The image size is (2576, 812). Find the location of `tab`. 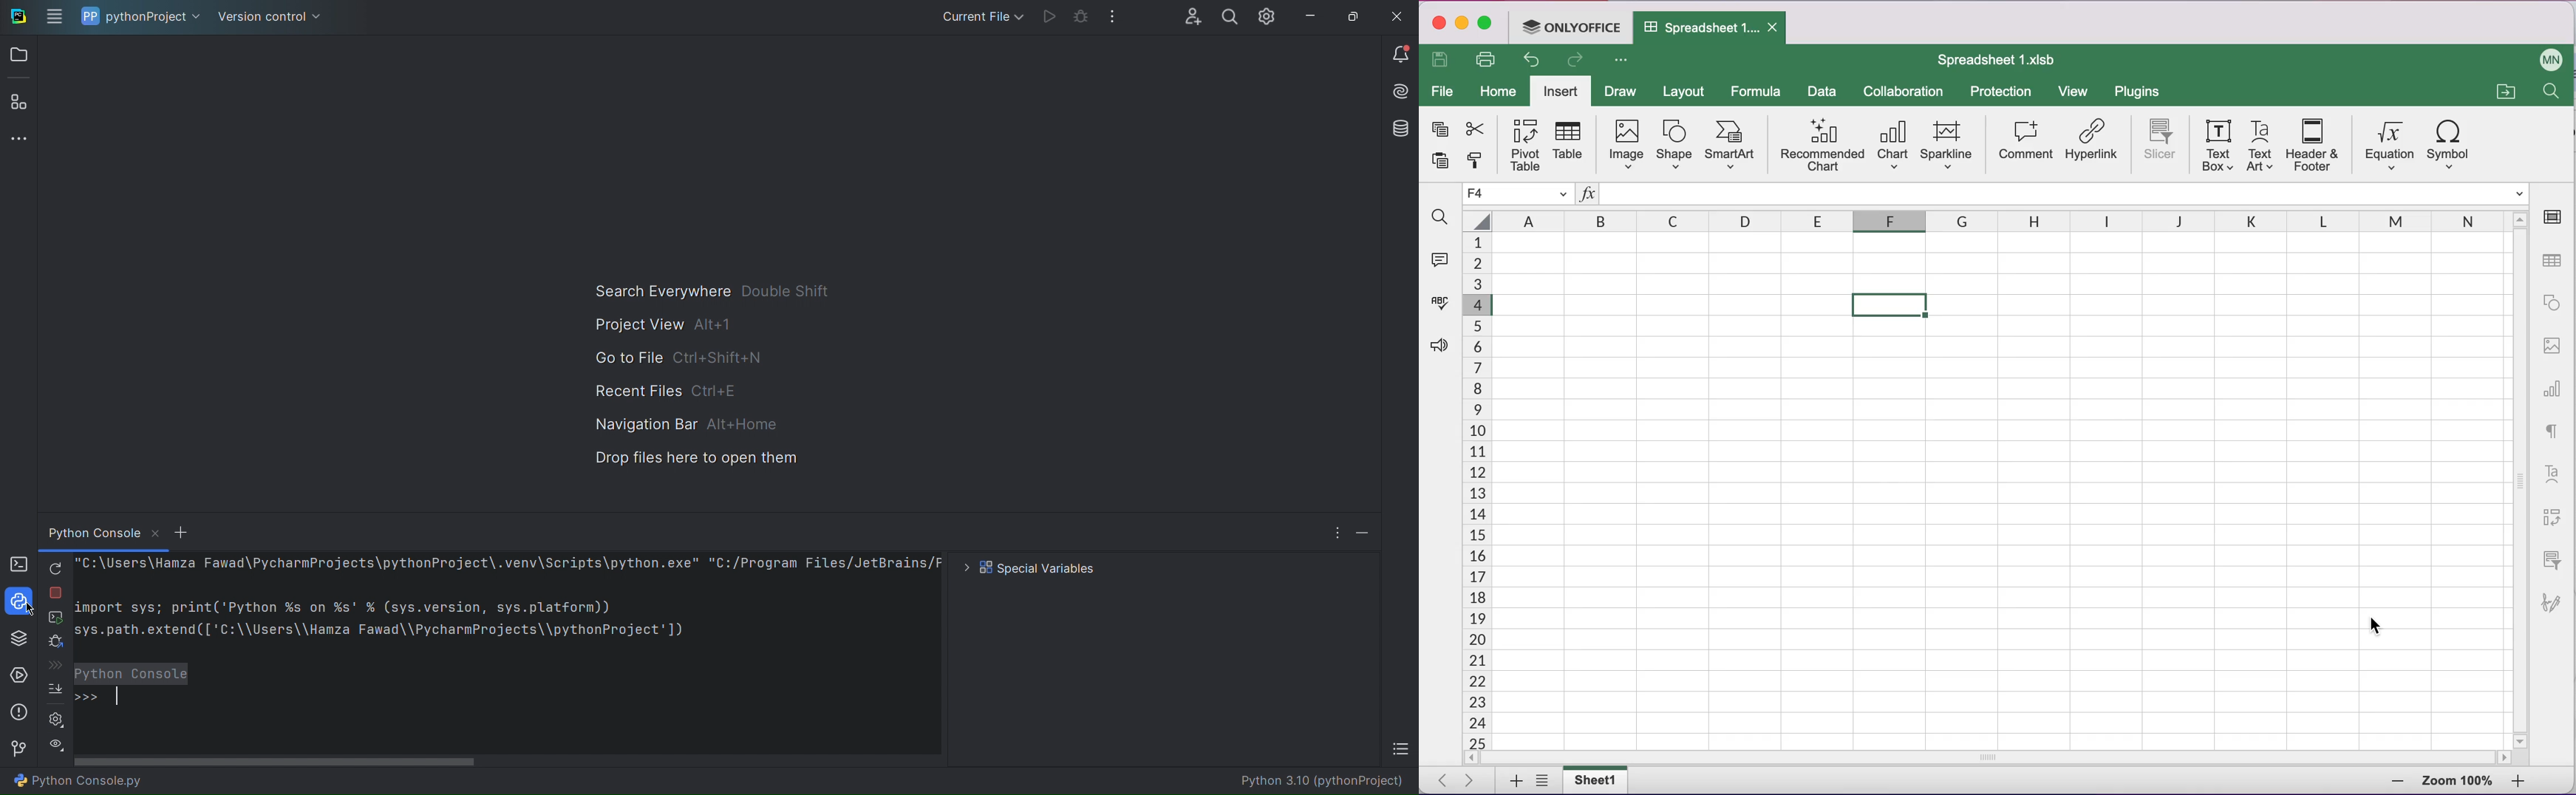

tab is located at coordinates (1709, 29).